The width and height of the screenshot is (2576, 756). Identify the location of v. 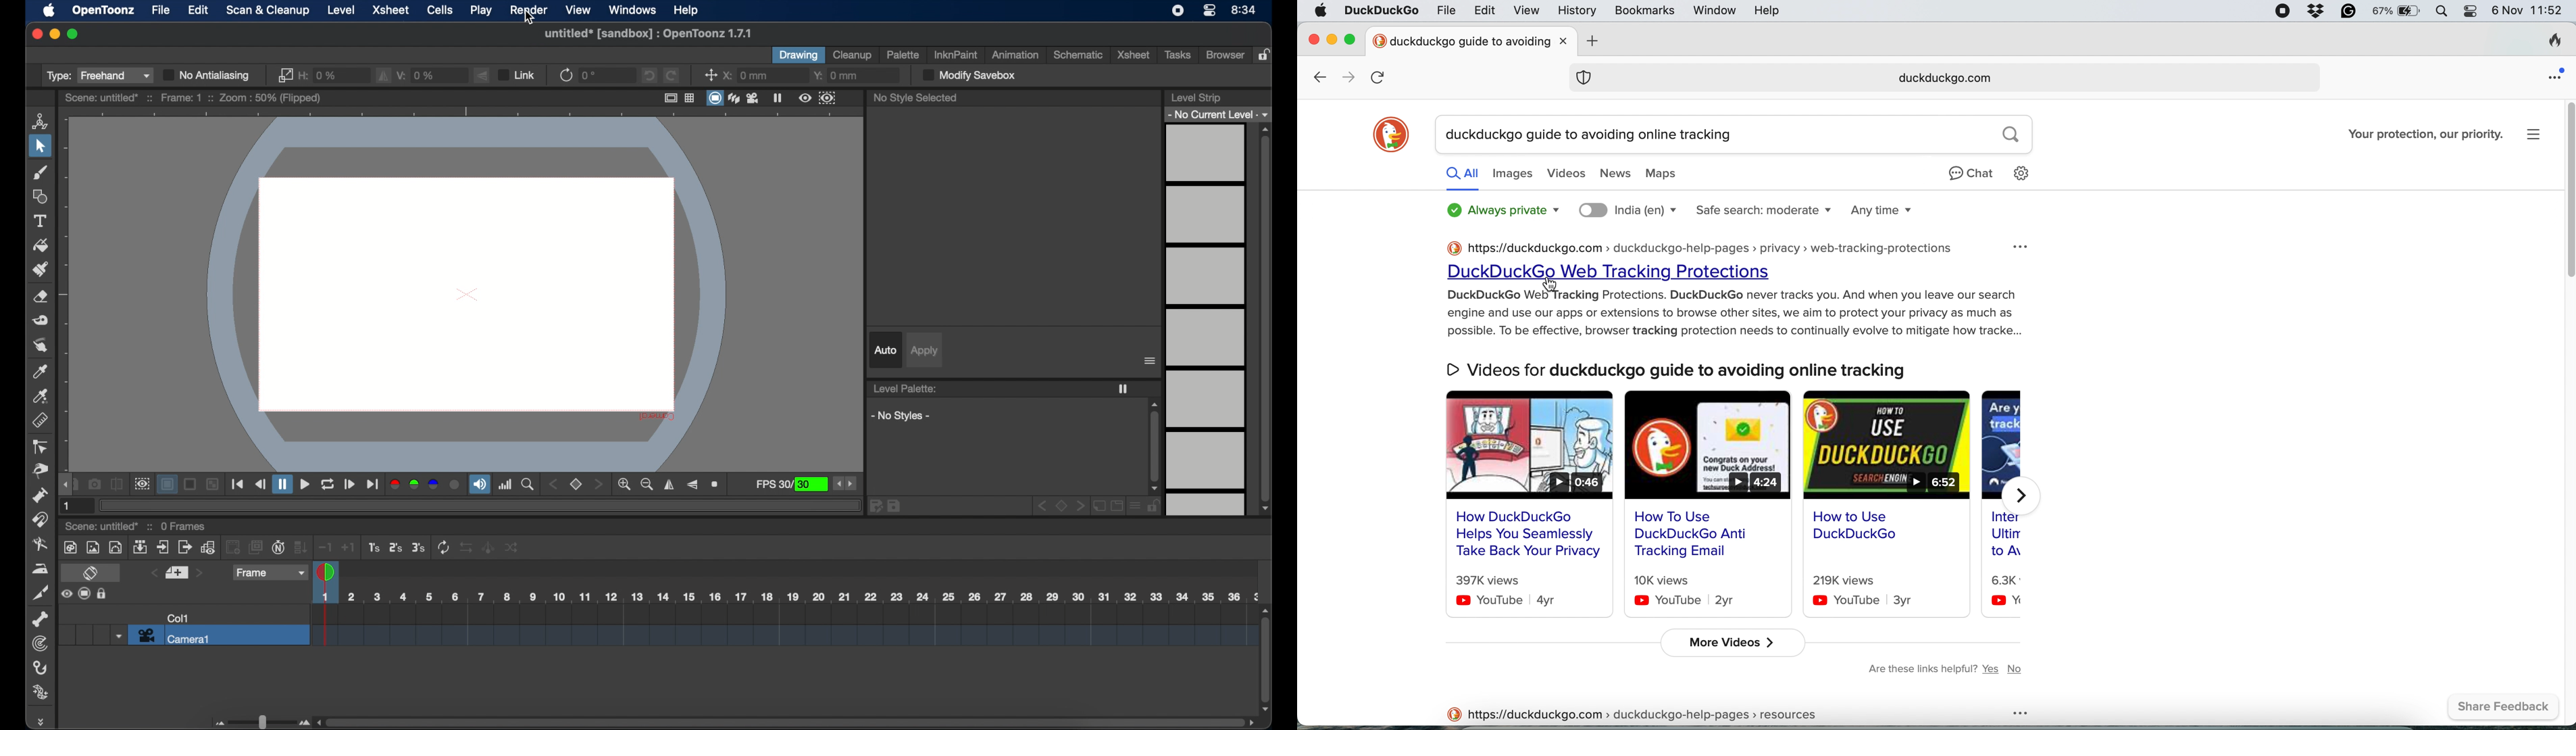
(418, 74).